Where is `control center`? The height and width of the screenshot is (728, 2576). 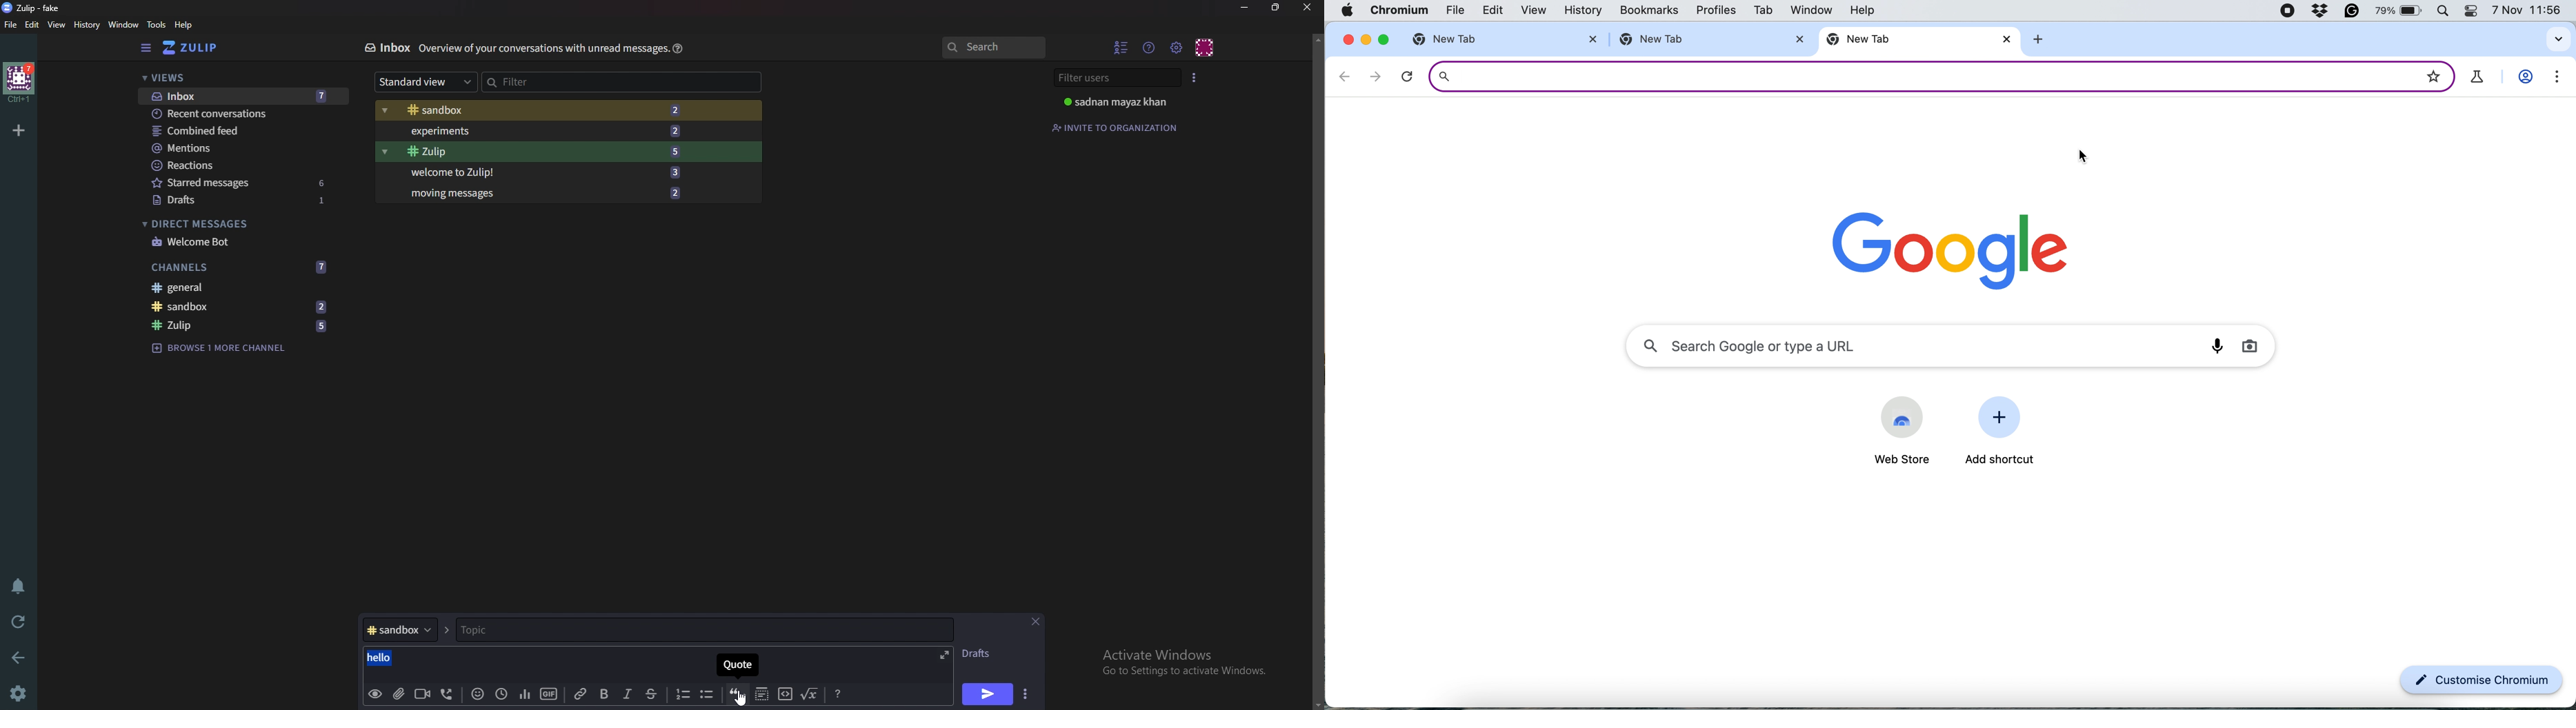
control center is located at coordinates (2474, 11).